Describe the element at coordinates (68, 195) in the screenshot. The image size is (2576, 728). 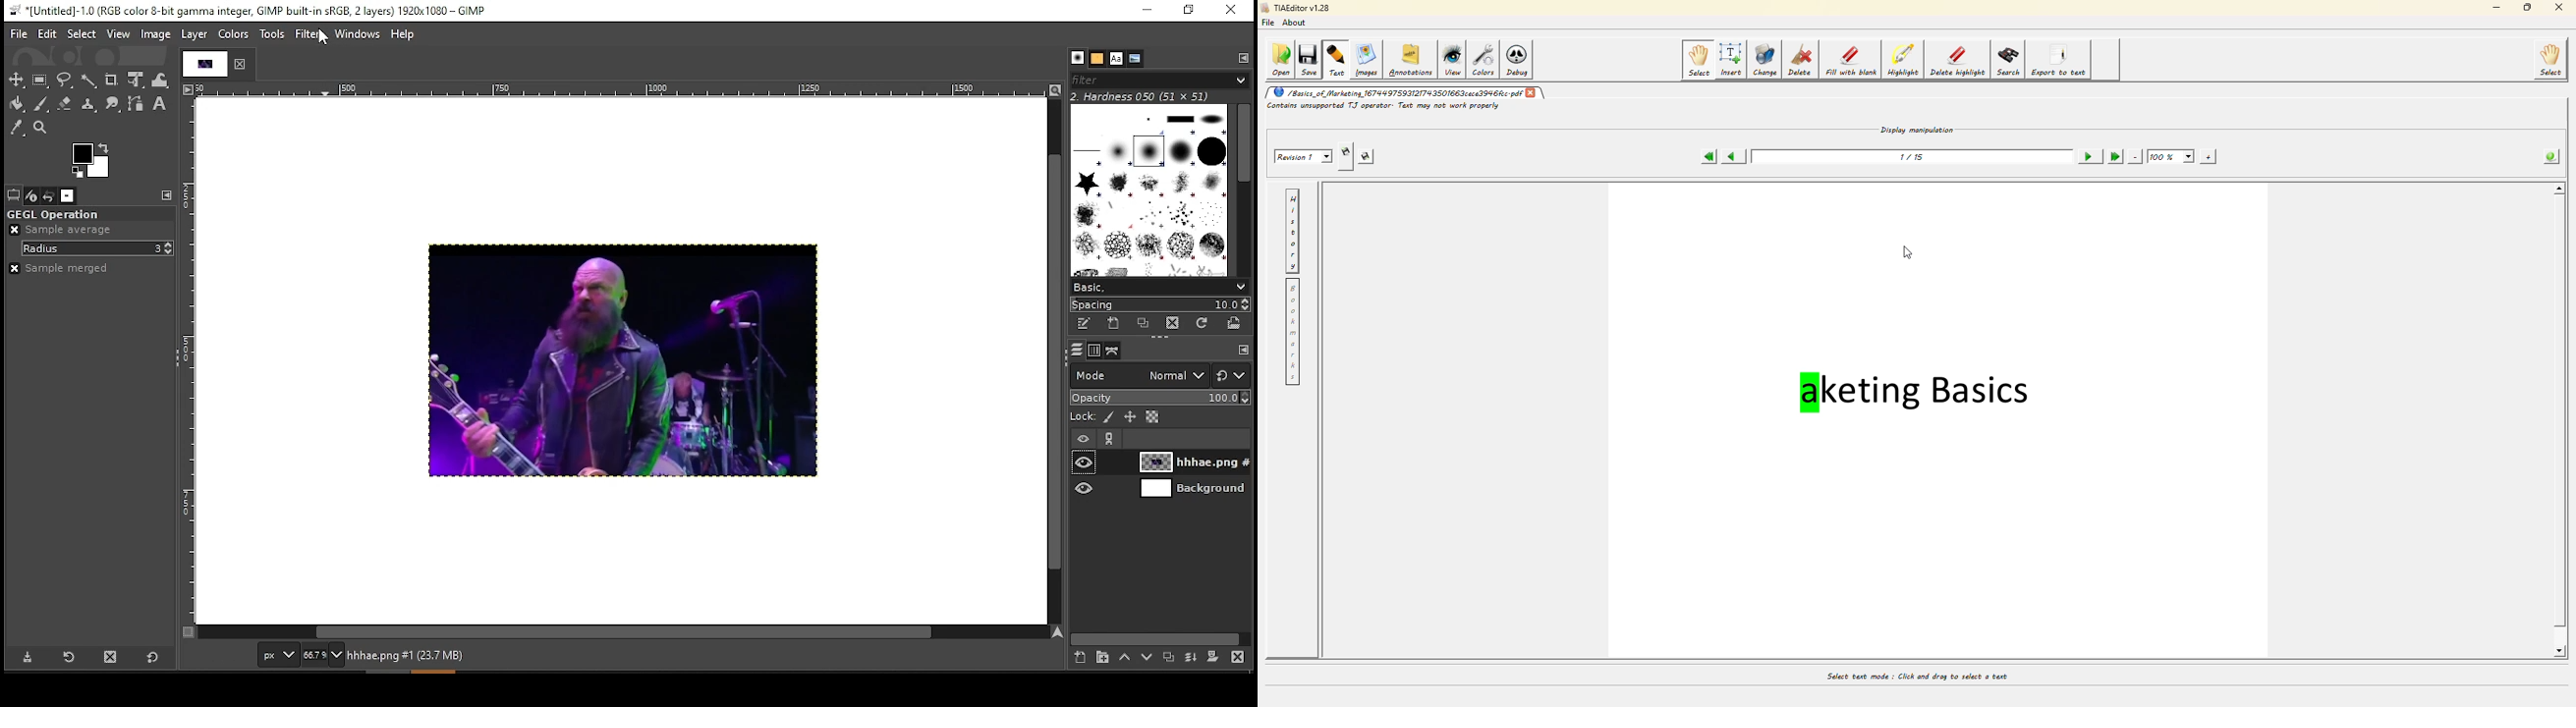
I see `images` at that location.